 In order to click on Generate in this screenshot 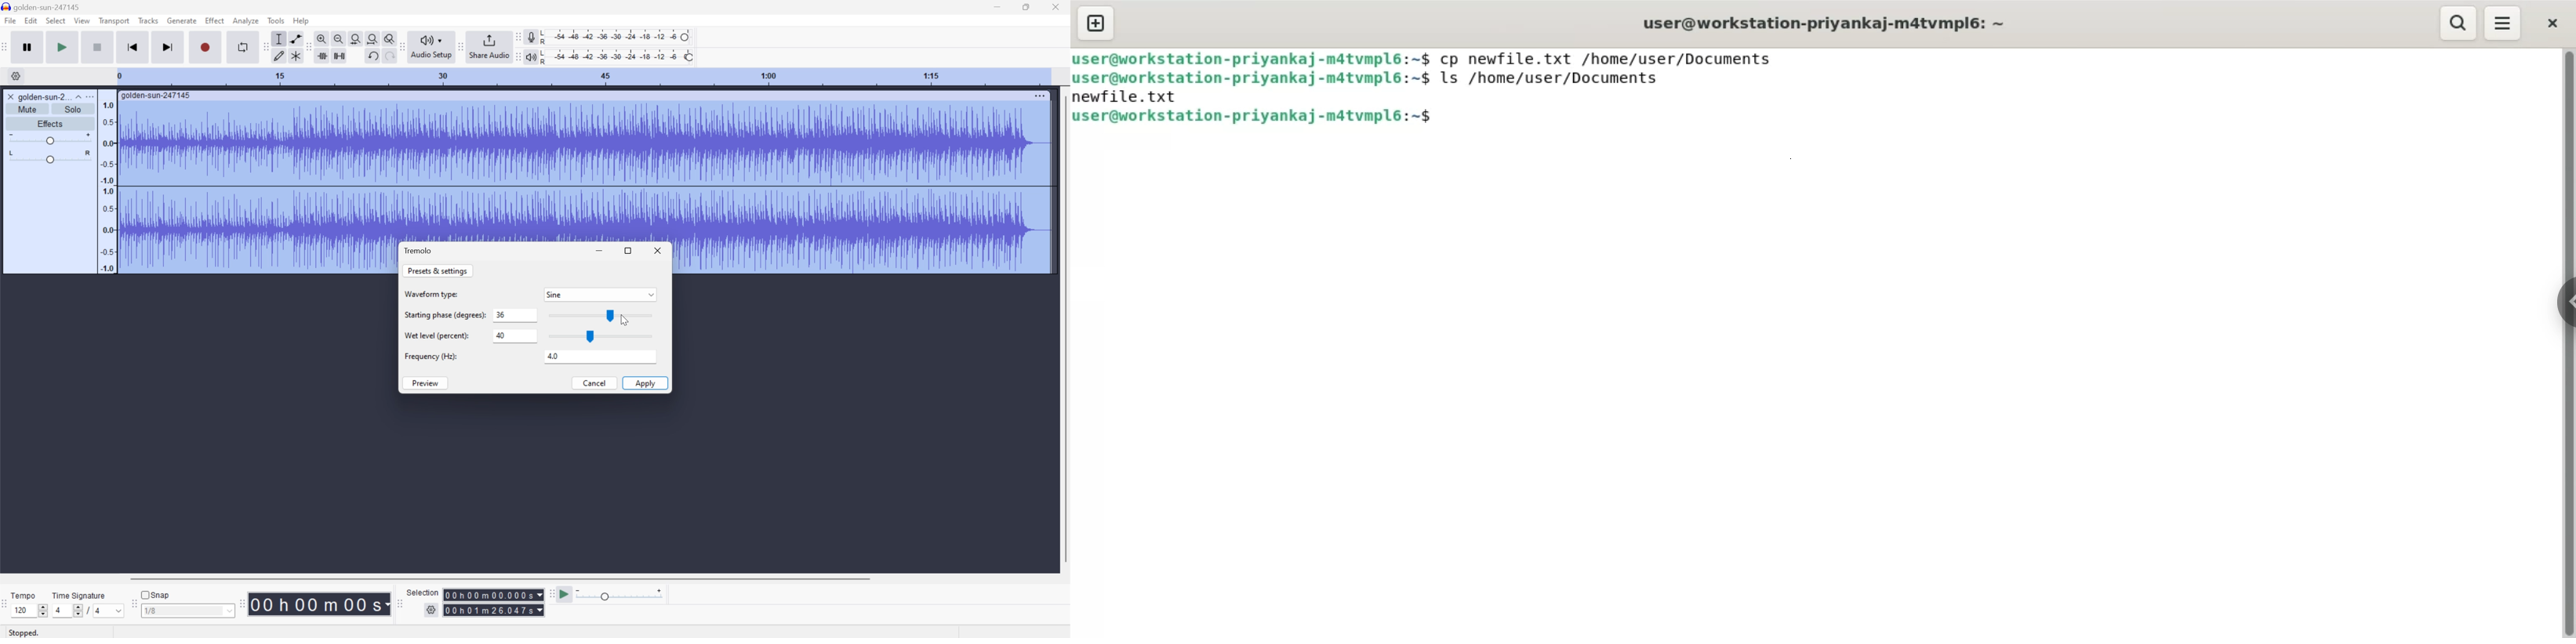, I will do `click(183, 21)`.